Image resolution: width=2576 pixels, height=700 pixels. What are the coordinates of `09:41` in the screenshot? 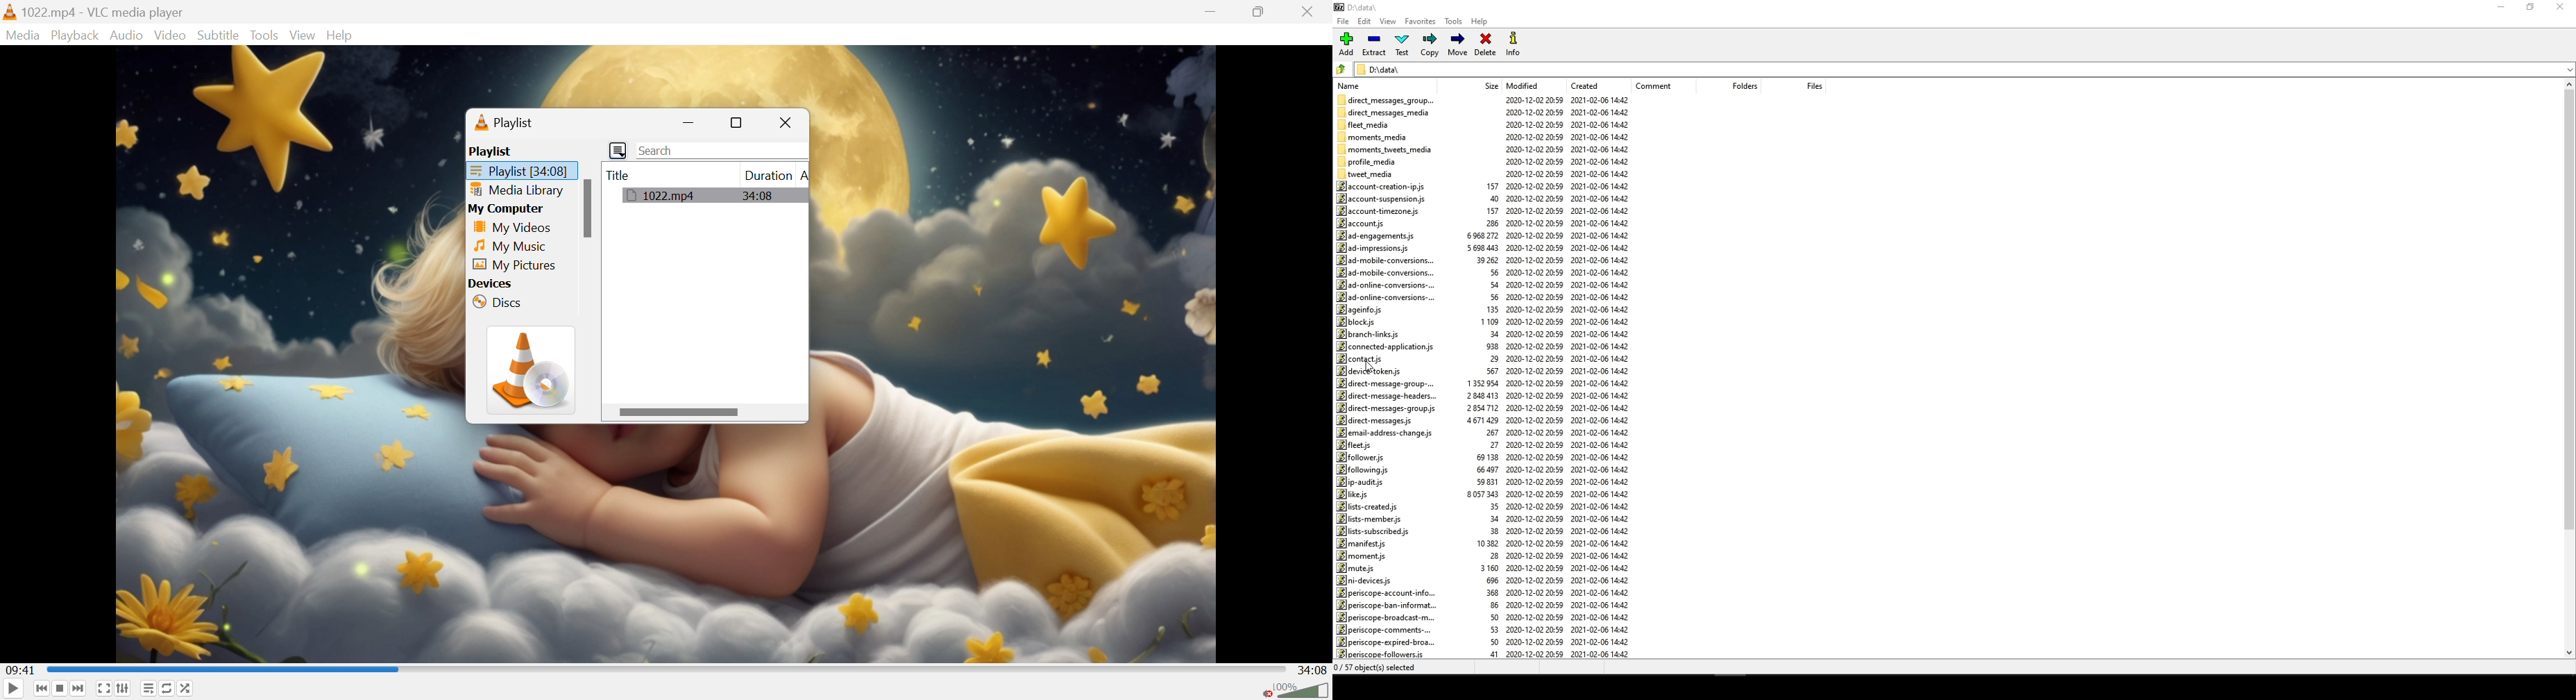 It's located at (21, 667).